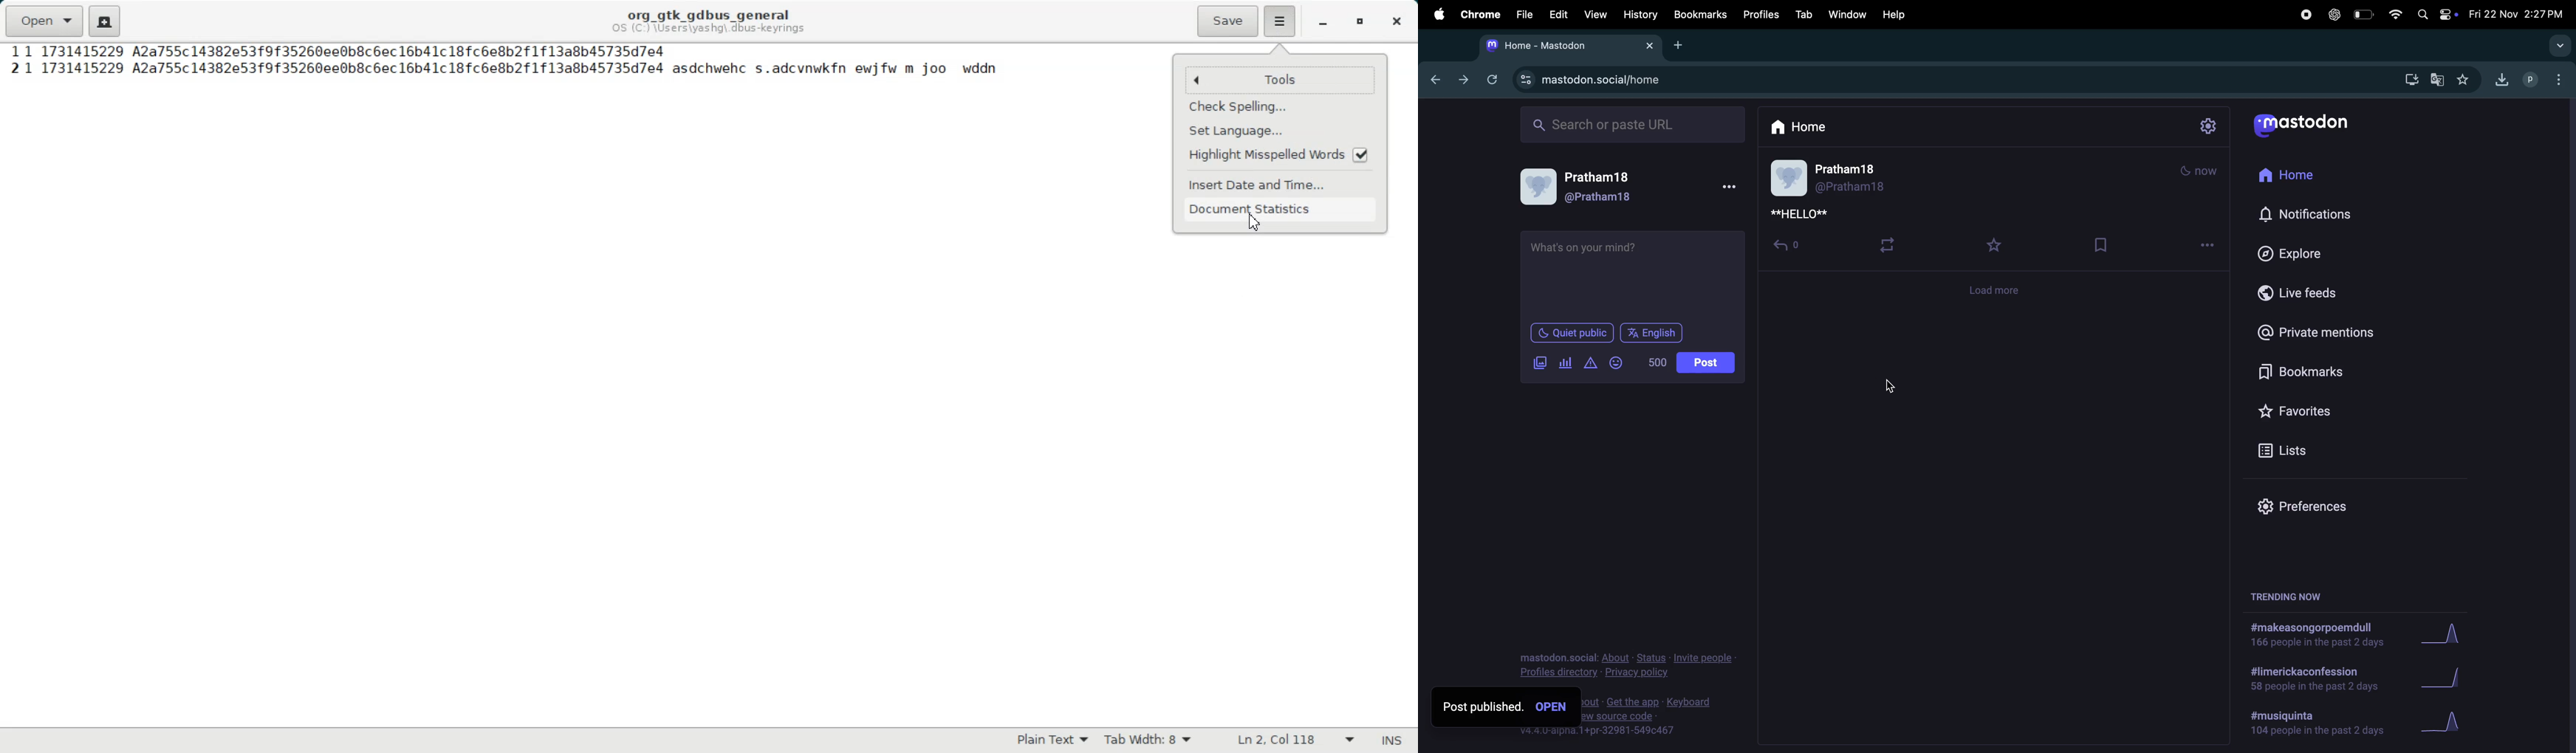 This screenshot has width=2576, height=756. What do you see at coordinates (1653, 334) in the screenshot?
I see `language` at bounding box center [1653, 334].